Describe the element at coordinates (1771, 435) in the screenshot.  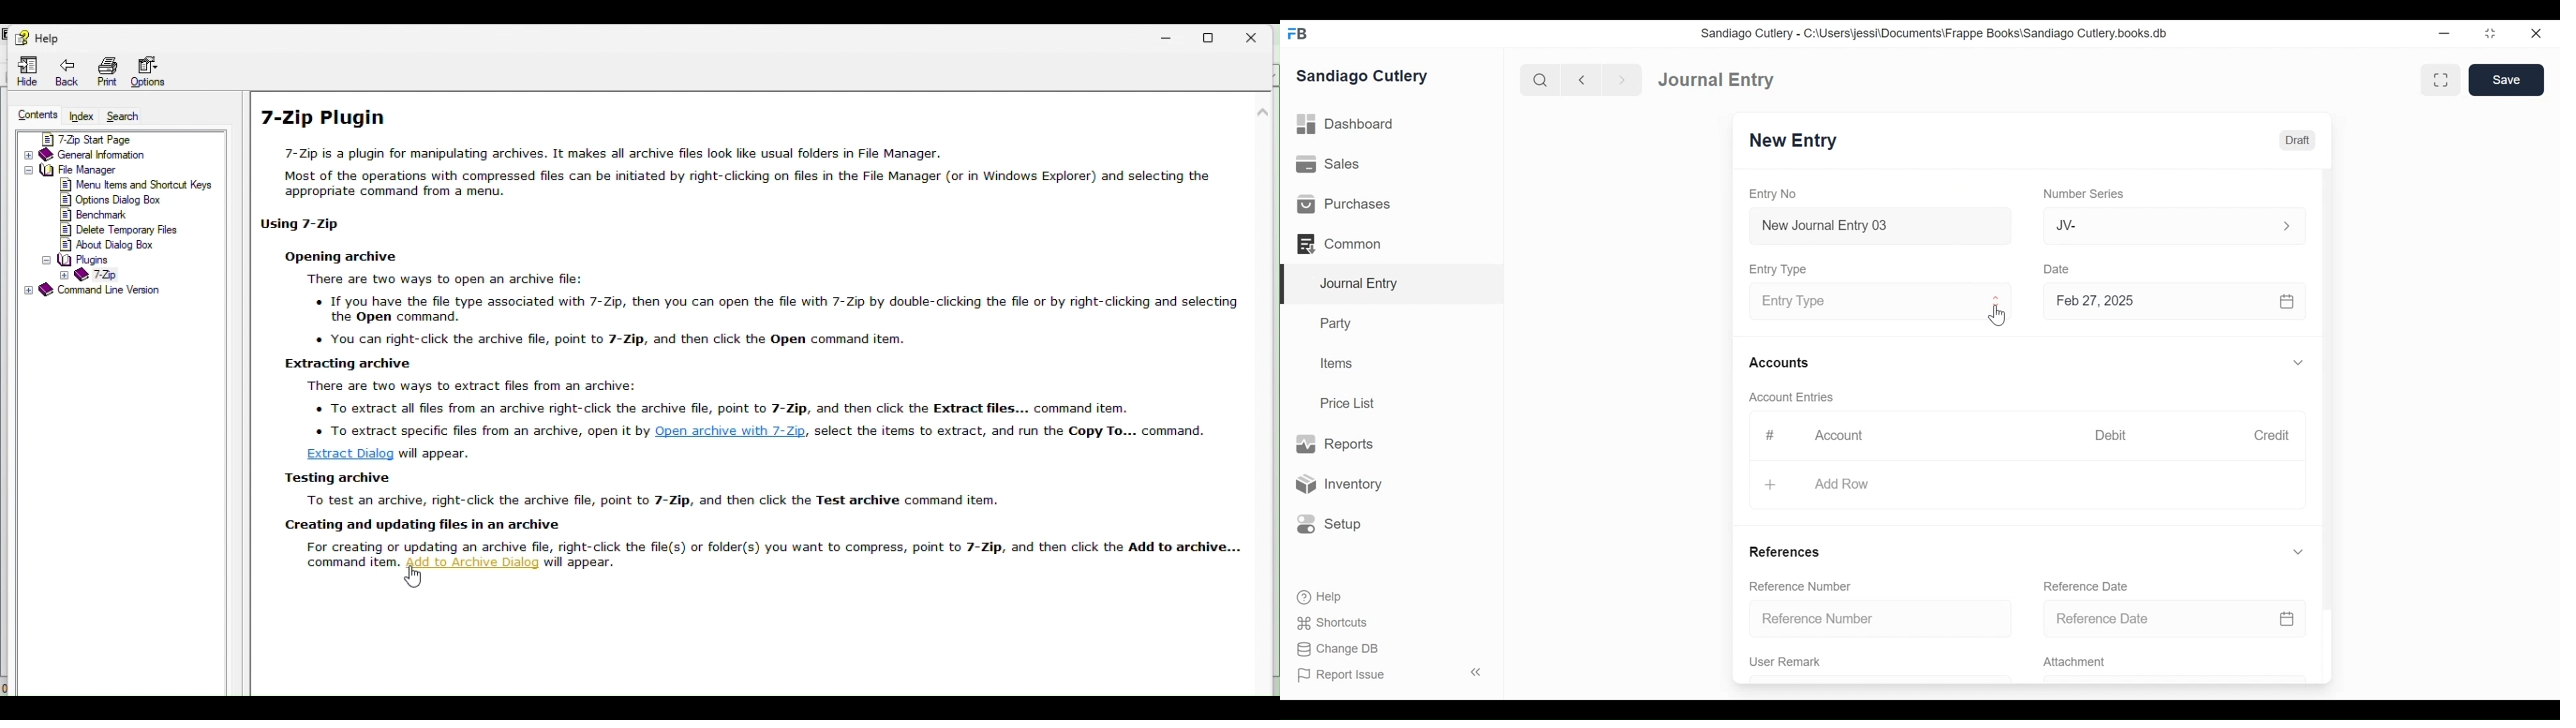
I see `#` at that location.